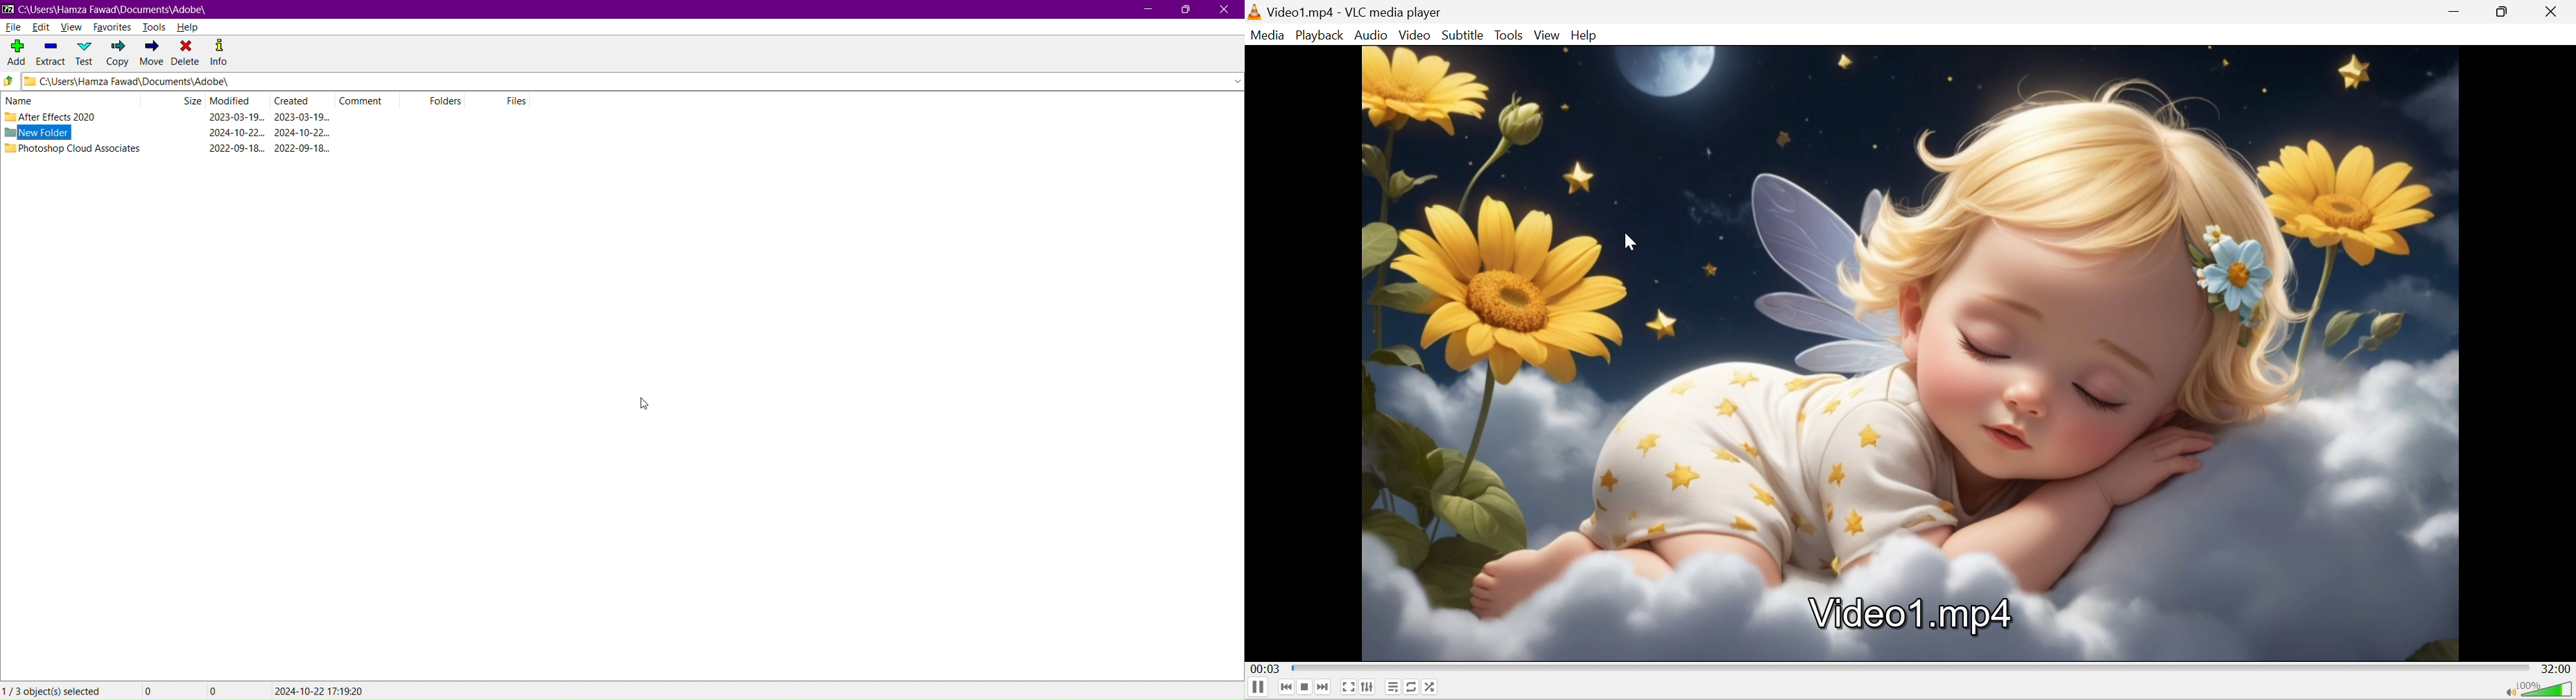 Image resolution: width=2576 pixels, height=700 pixels. What do you see at coordinates (2509, 692) in the screenshot?
I see `Mute/unmute` at bounding box center [2509, 692].